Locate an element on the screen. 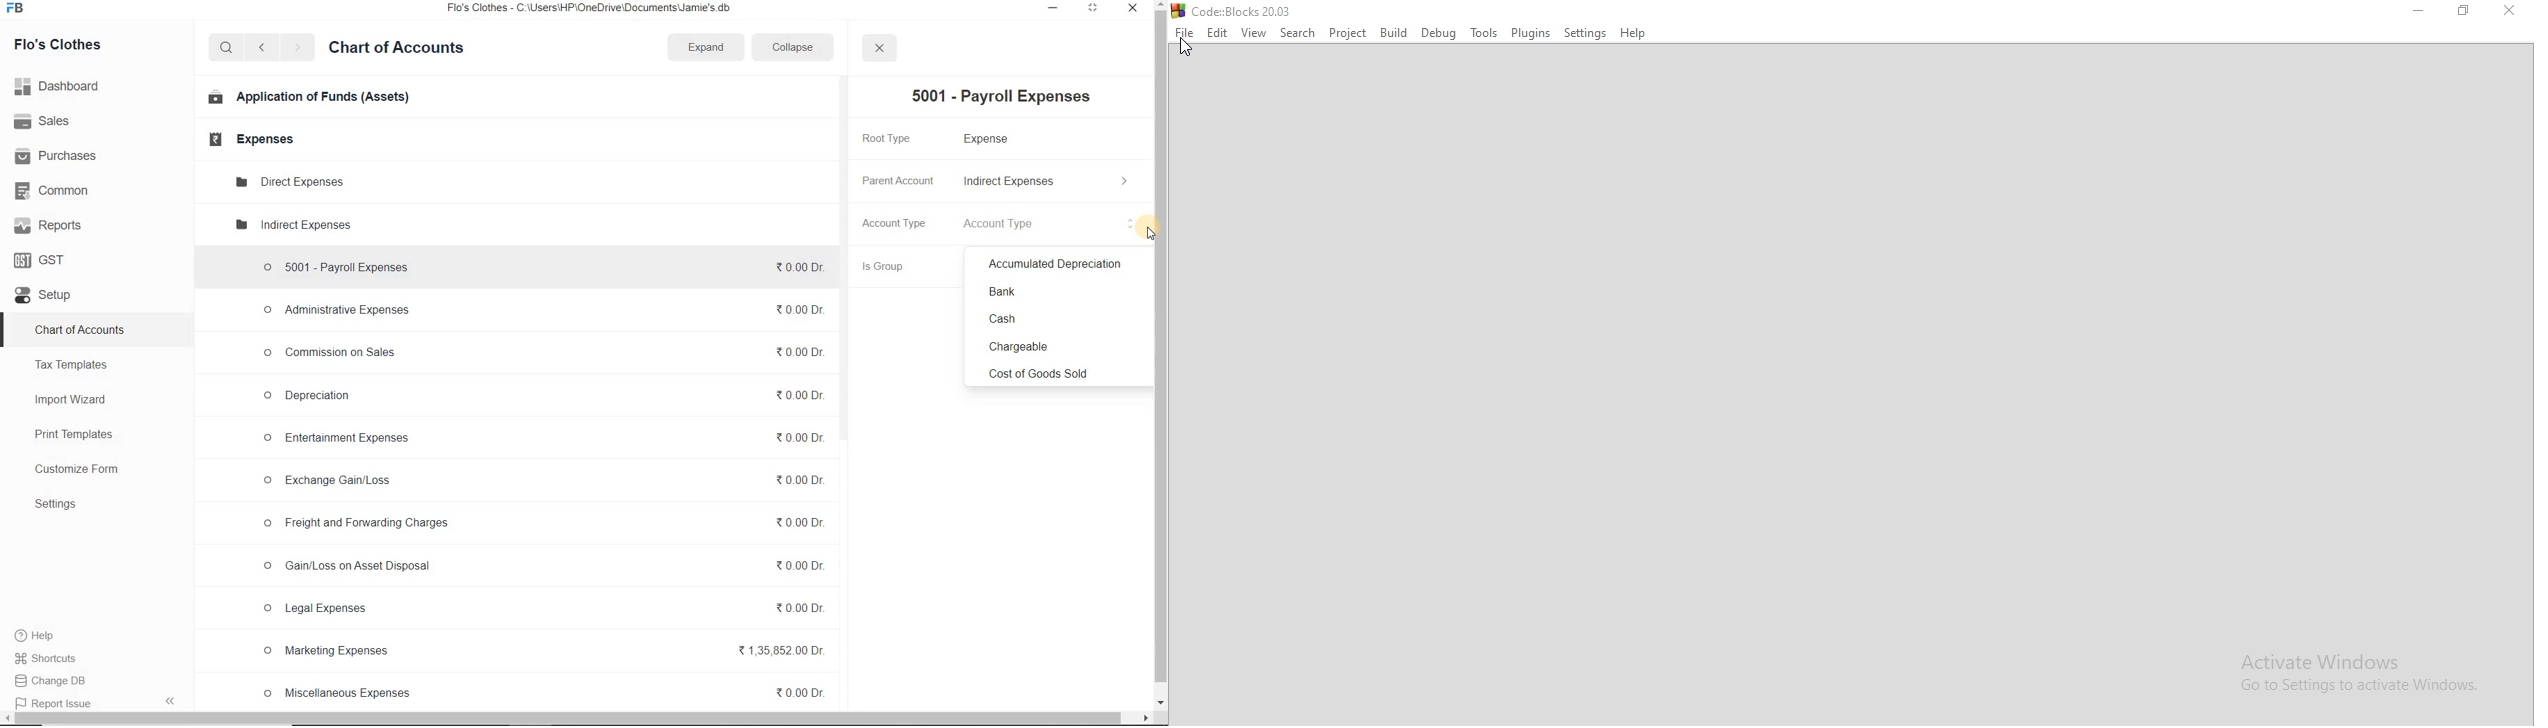 The width and height of the screenshot is (2548, 728). close is located at coordinates (1130, 8).